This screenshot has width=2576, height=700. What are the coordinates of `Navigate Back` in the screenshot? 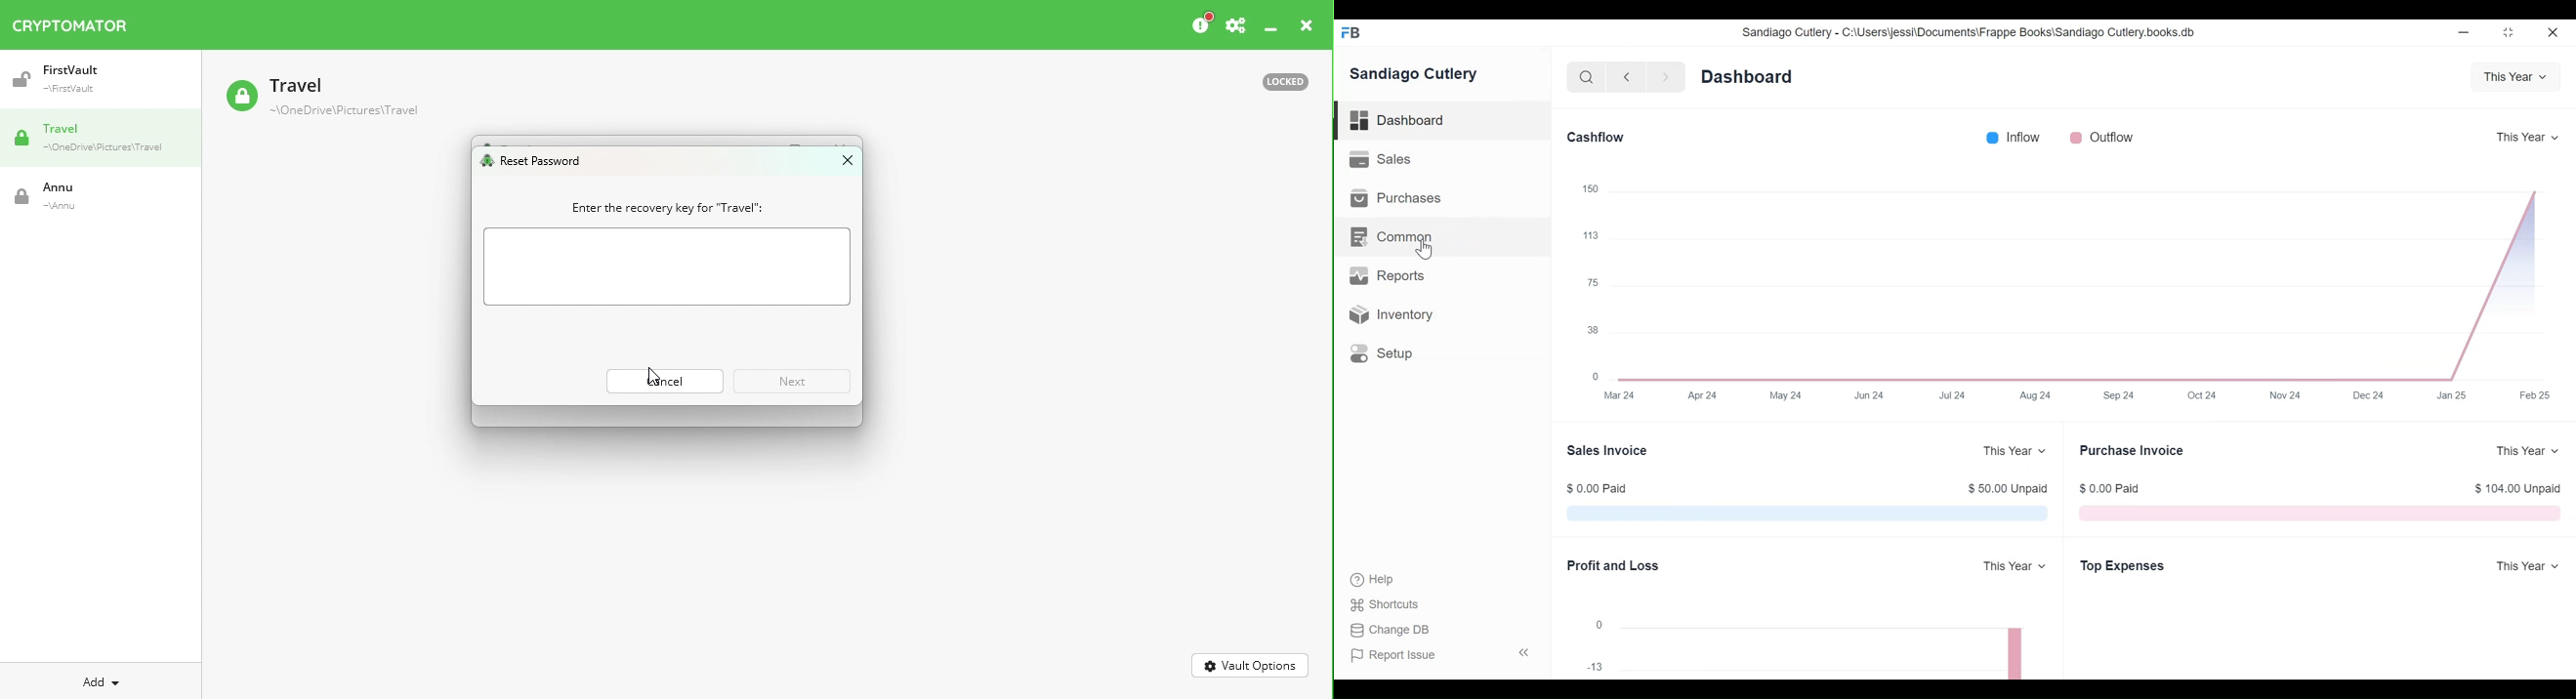 It's located at (1627, 78).